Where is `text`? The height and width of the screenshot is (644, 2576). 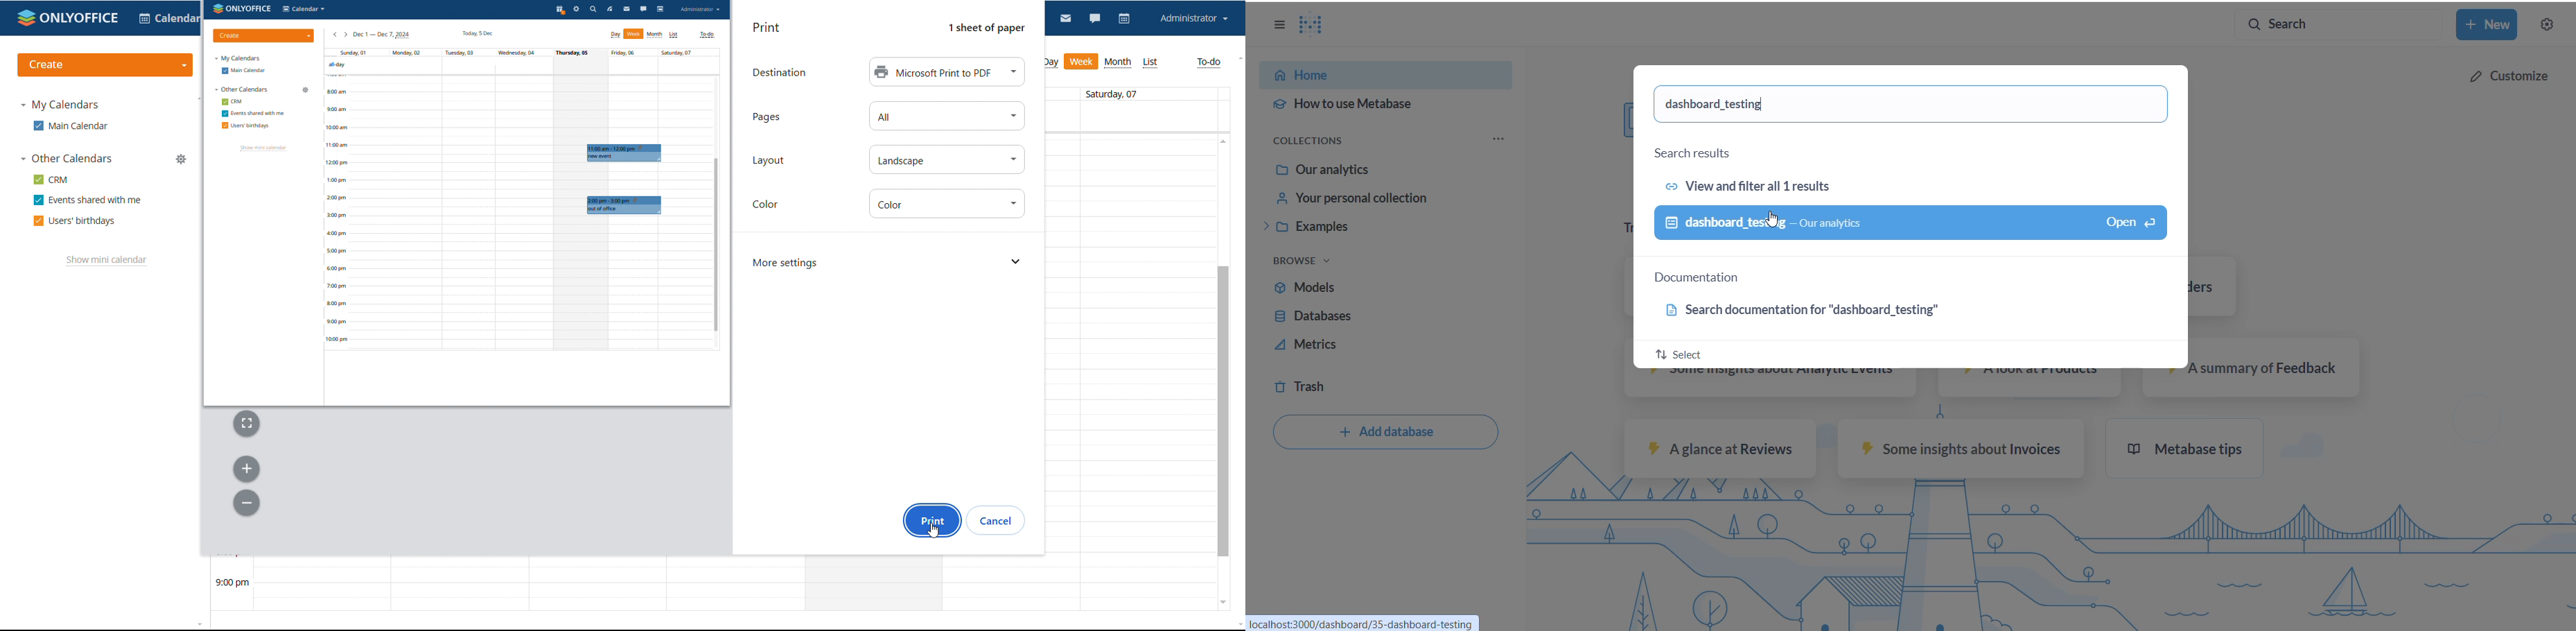
text is located at coordinates (771, 118).